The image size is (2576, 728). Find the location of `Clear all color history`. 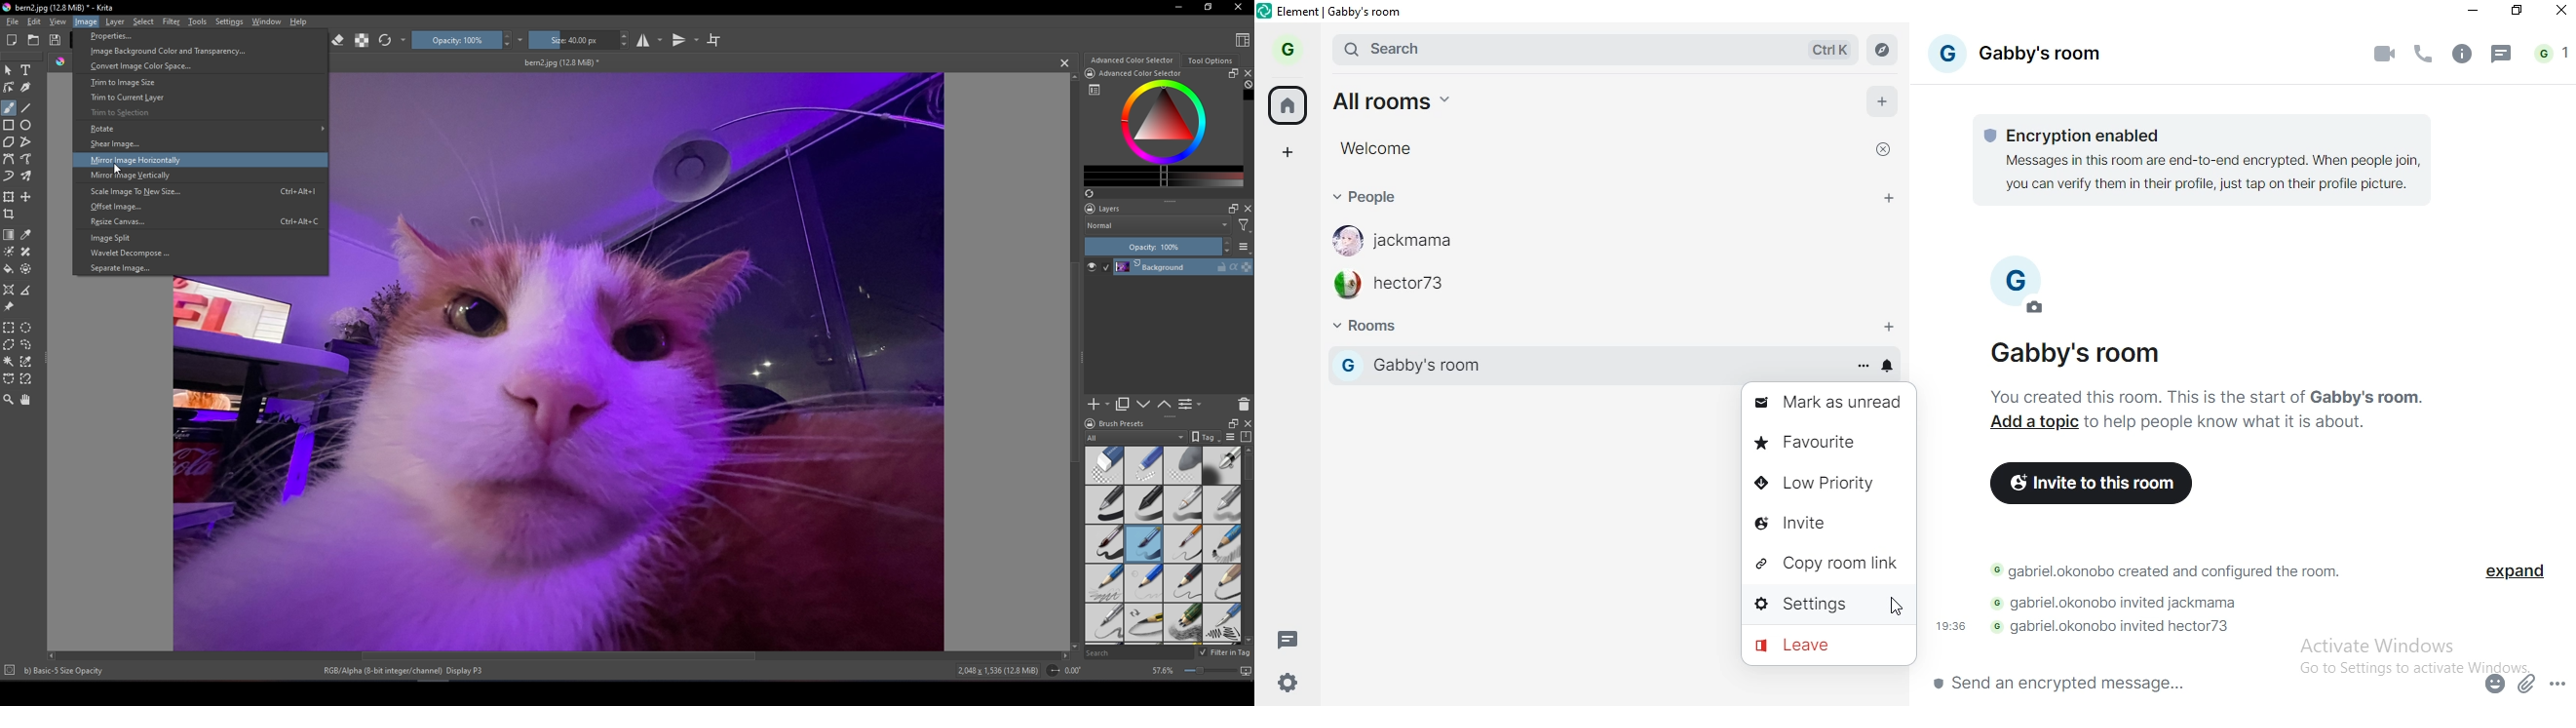

Clear all color history is located at coordinates (1247, 84).